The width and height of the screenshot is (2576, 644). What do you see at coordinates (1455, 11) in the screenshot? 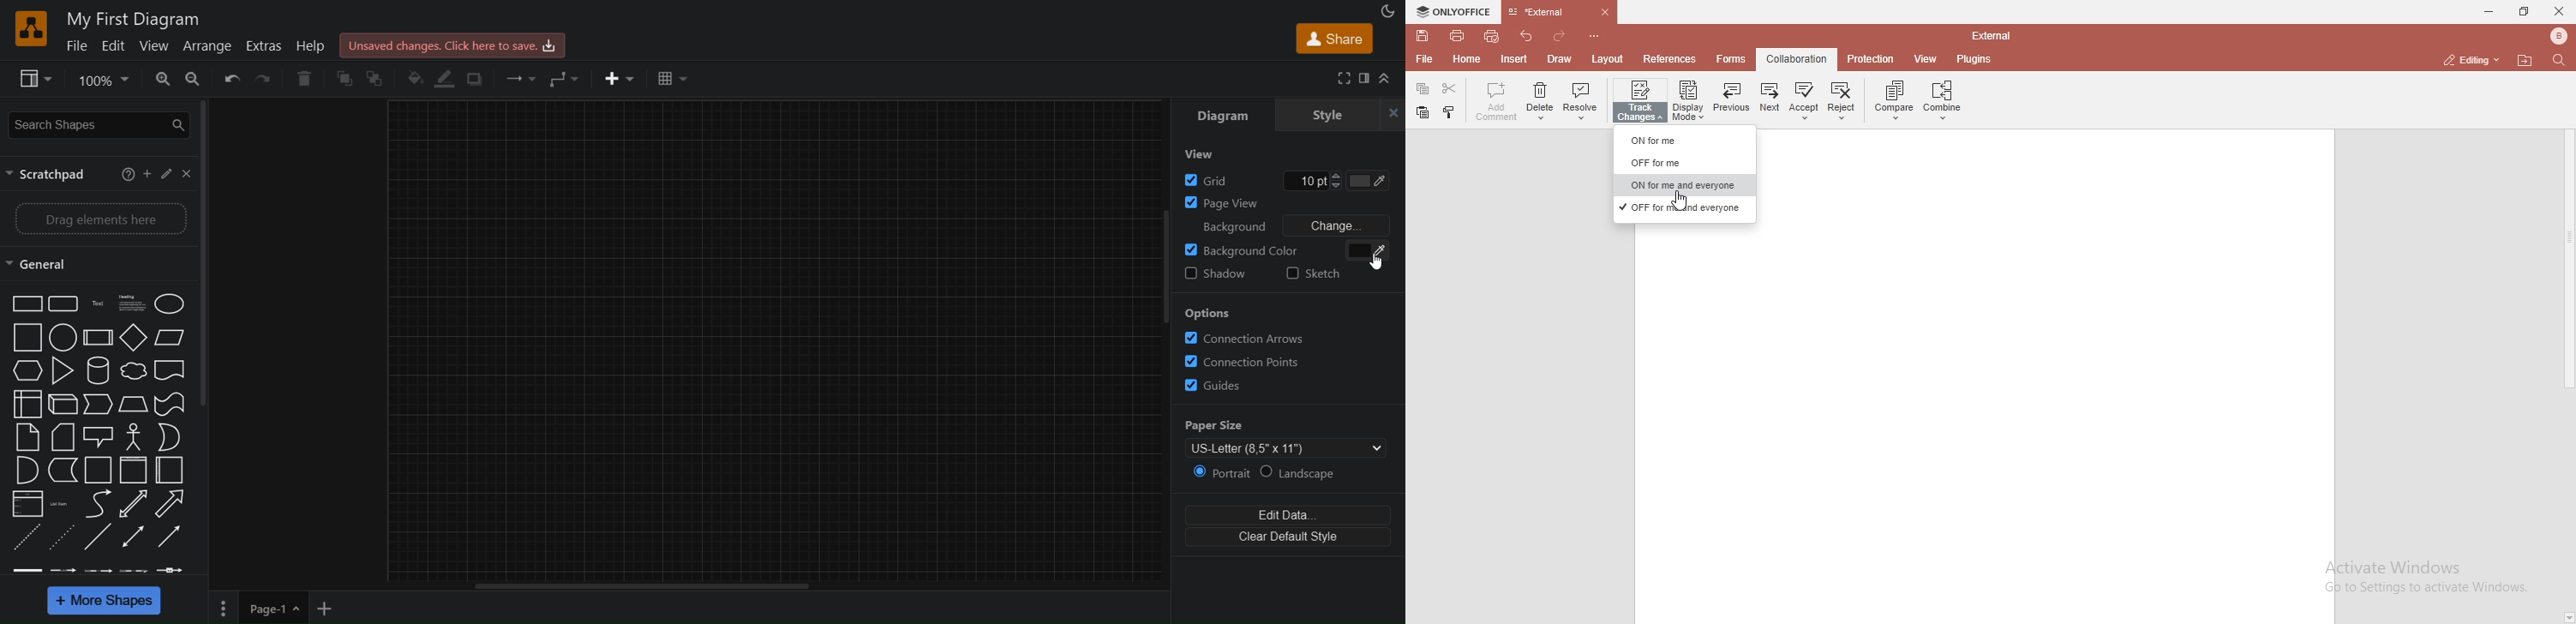
I see `onlyoffice` at bounding box center [1455, 11].